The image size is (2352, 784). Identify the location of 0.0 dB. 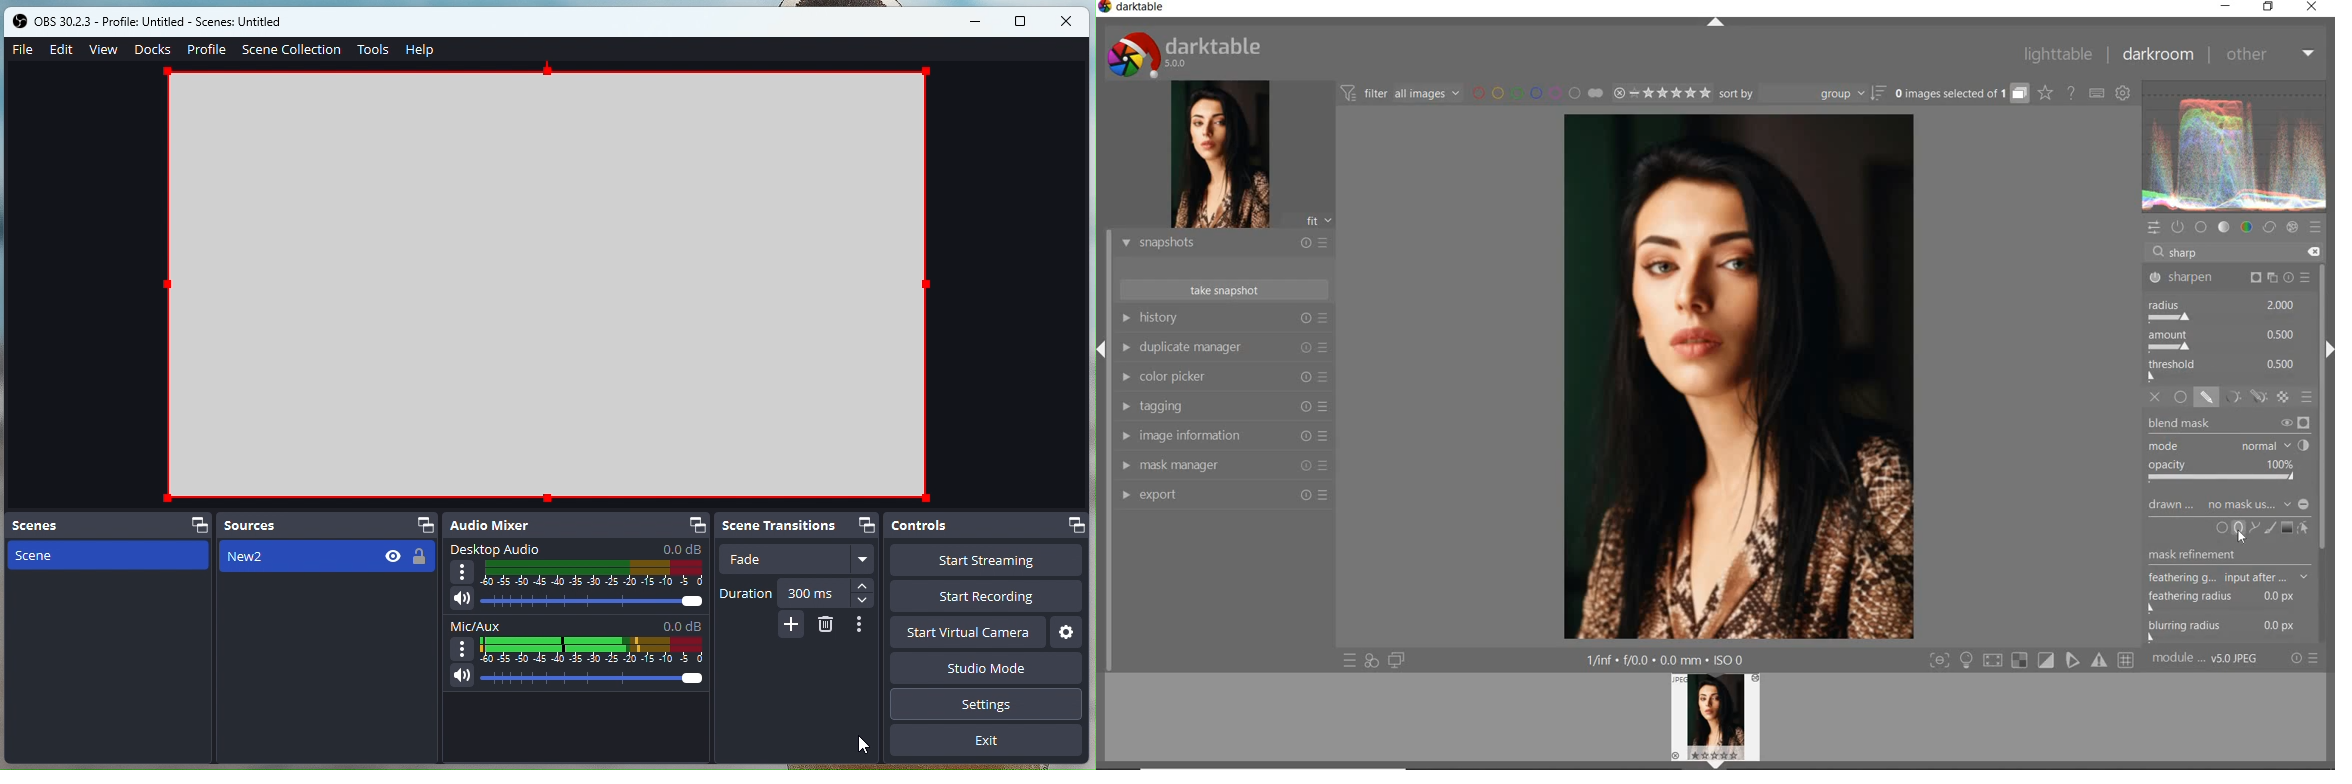
(685, 548).